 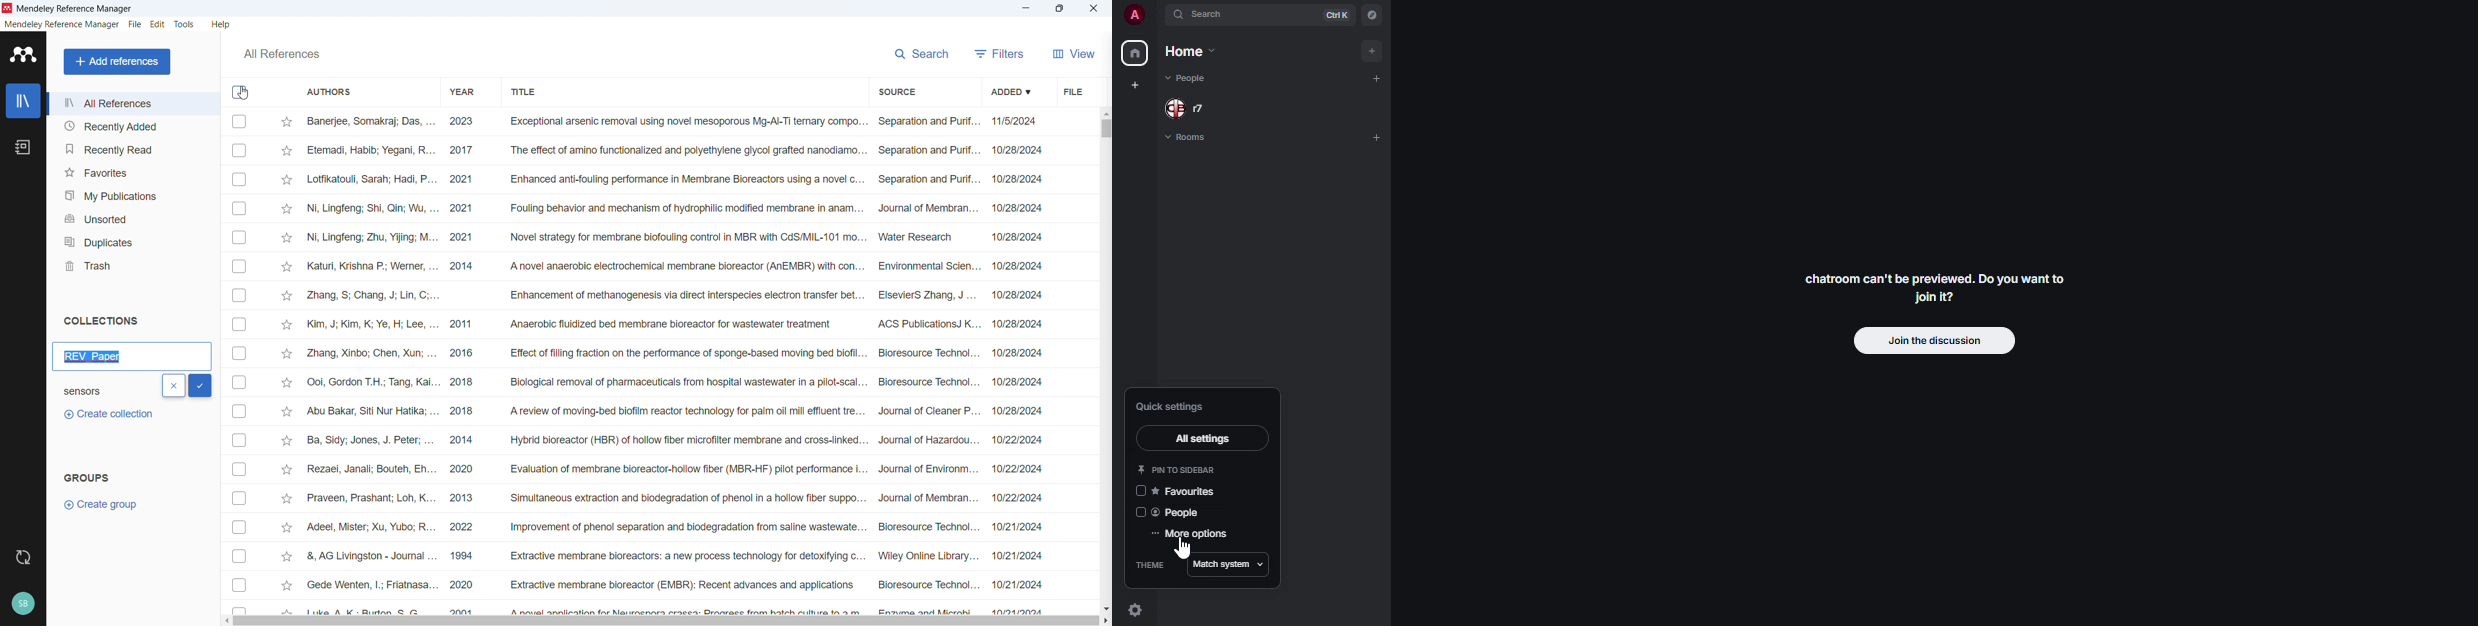 I want to click on Duplicates , so click(x=132, y=241).